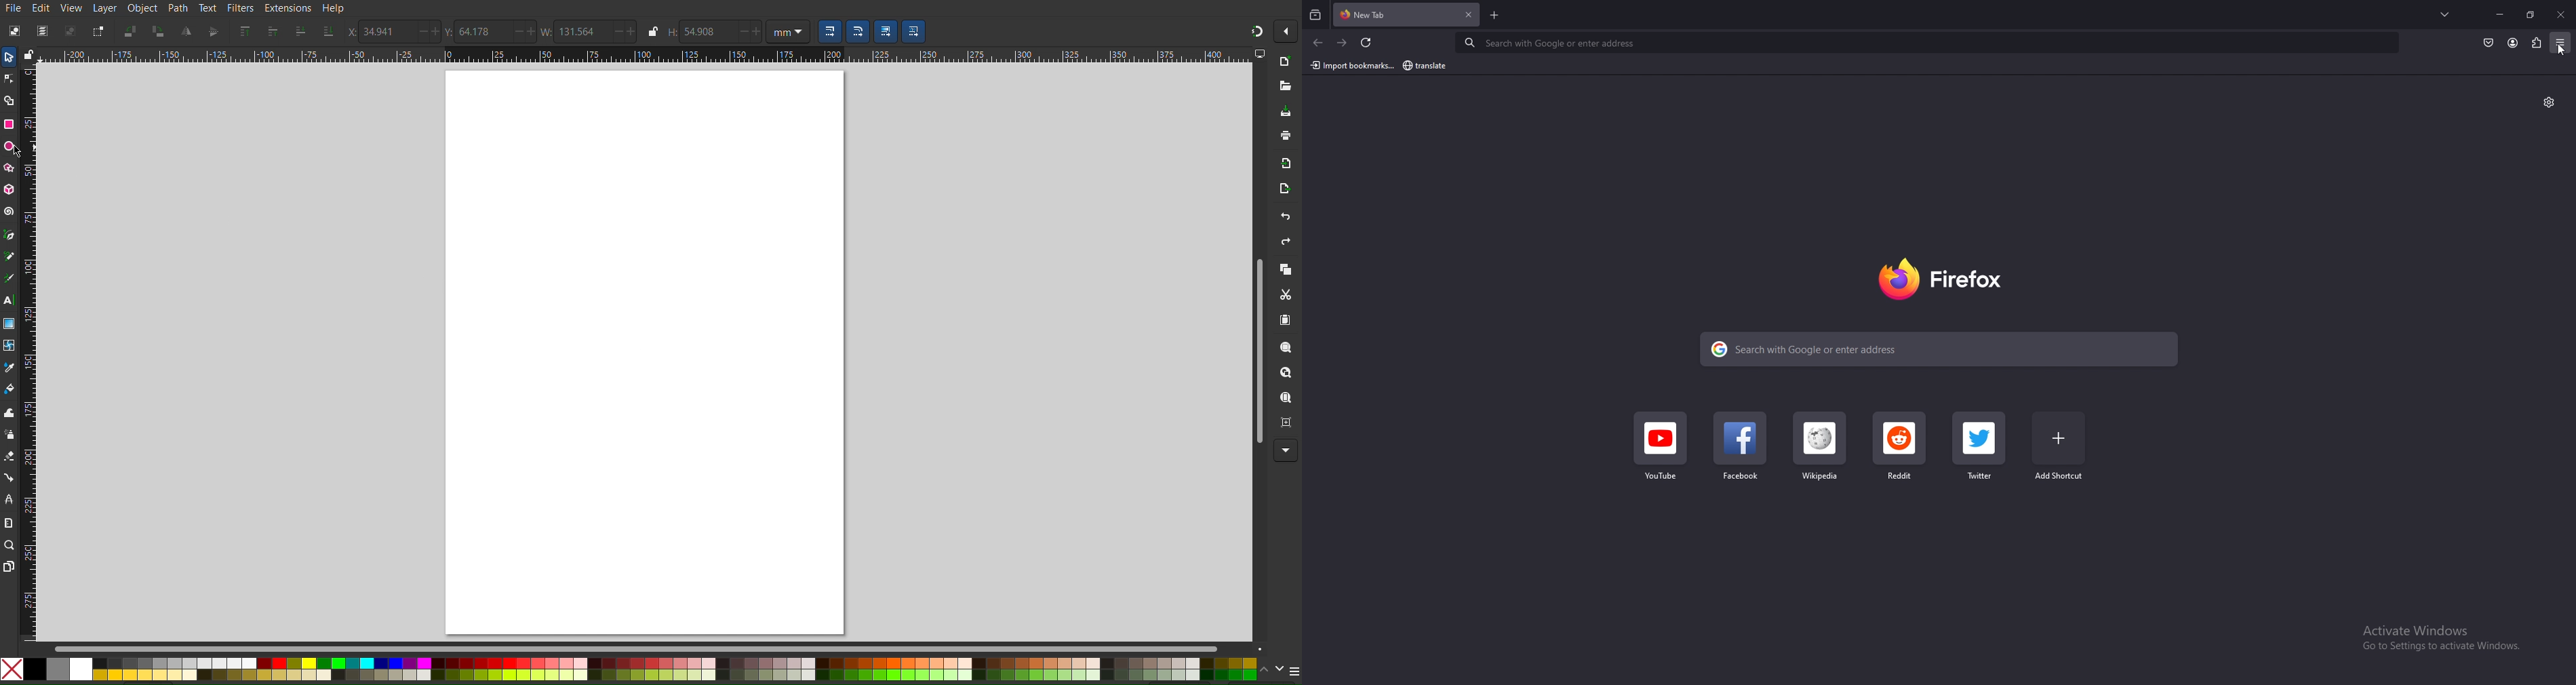 This screenshot has width=2576, height=700. What do you see at coordinates (8, 81) in the screenshot?
I see `Node Tool` at bounding box center [8, 81].